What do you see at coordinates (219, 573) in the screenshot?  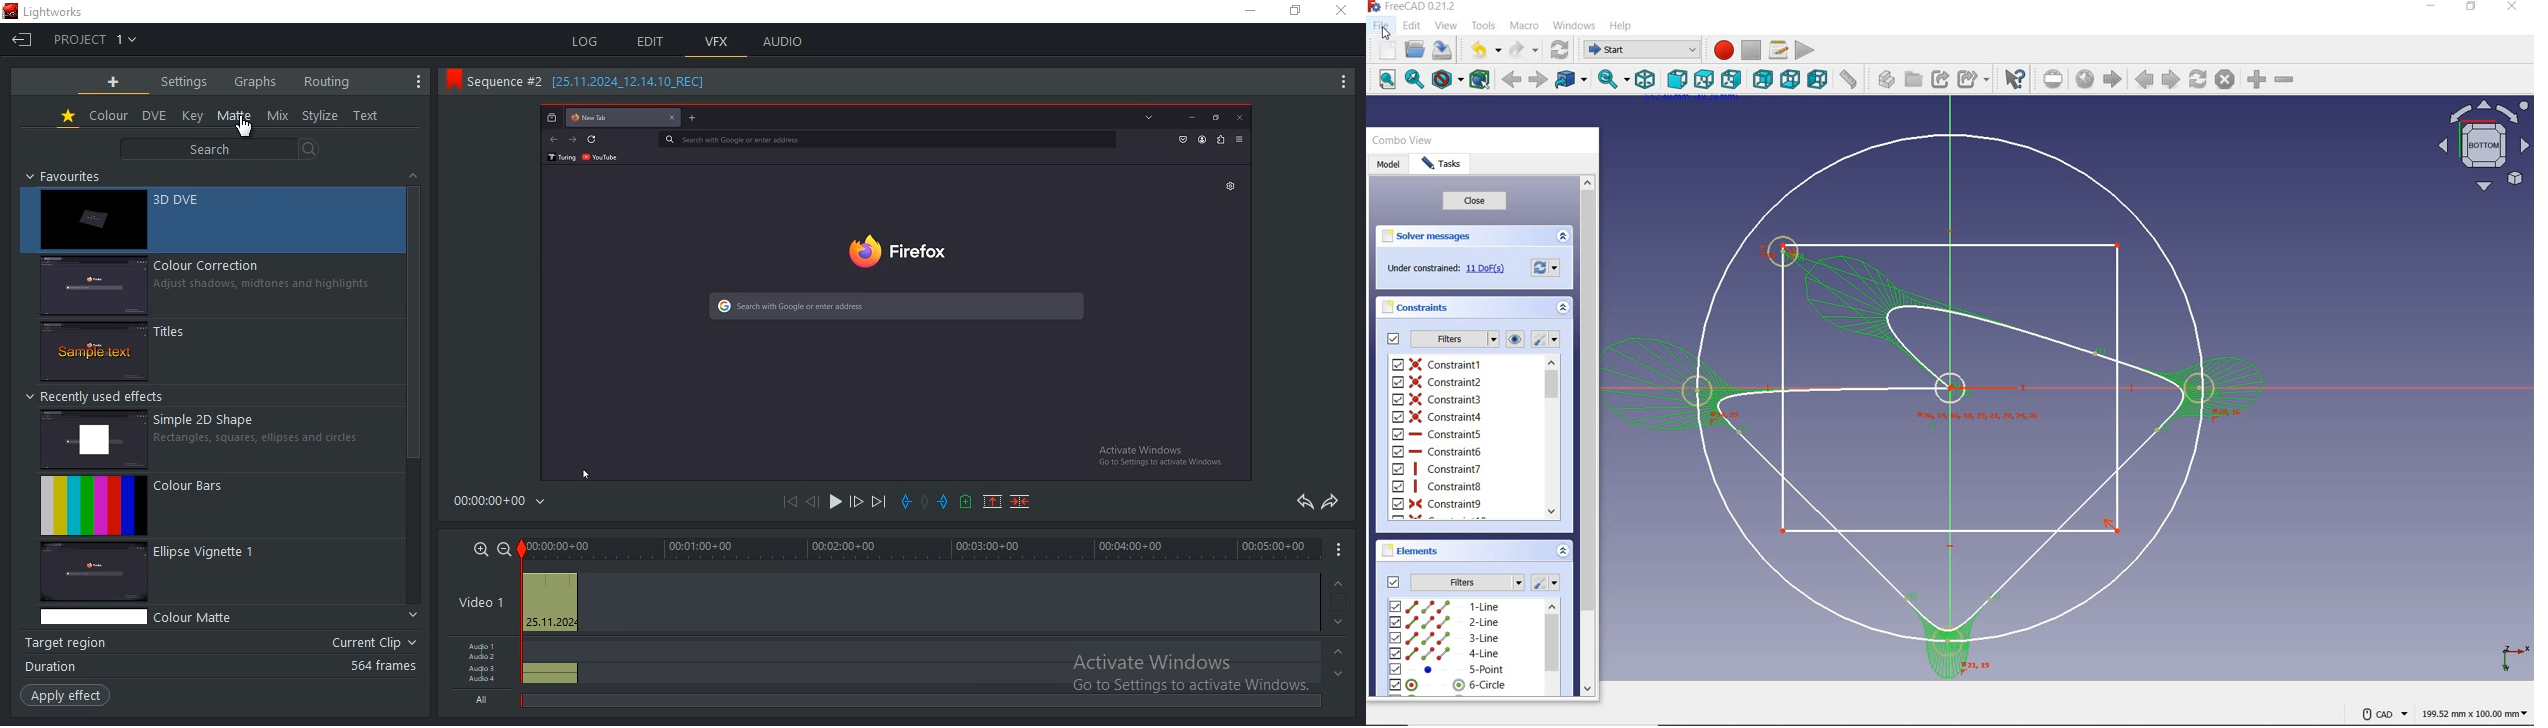 I see `ellipse vignette 1` at bounding box center [219, 573].